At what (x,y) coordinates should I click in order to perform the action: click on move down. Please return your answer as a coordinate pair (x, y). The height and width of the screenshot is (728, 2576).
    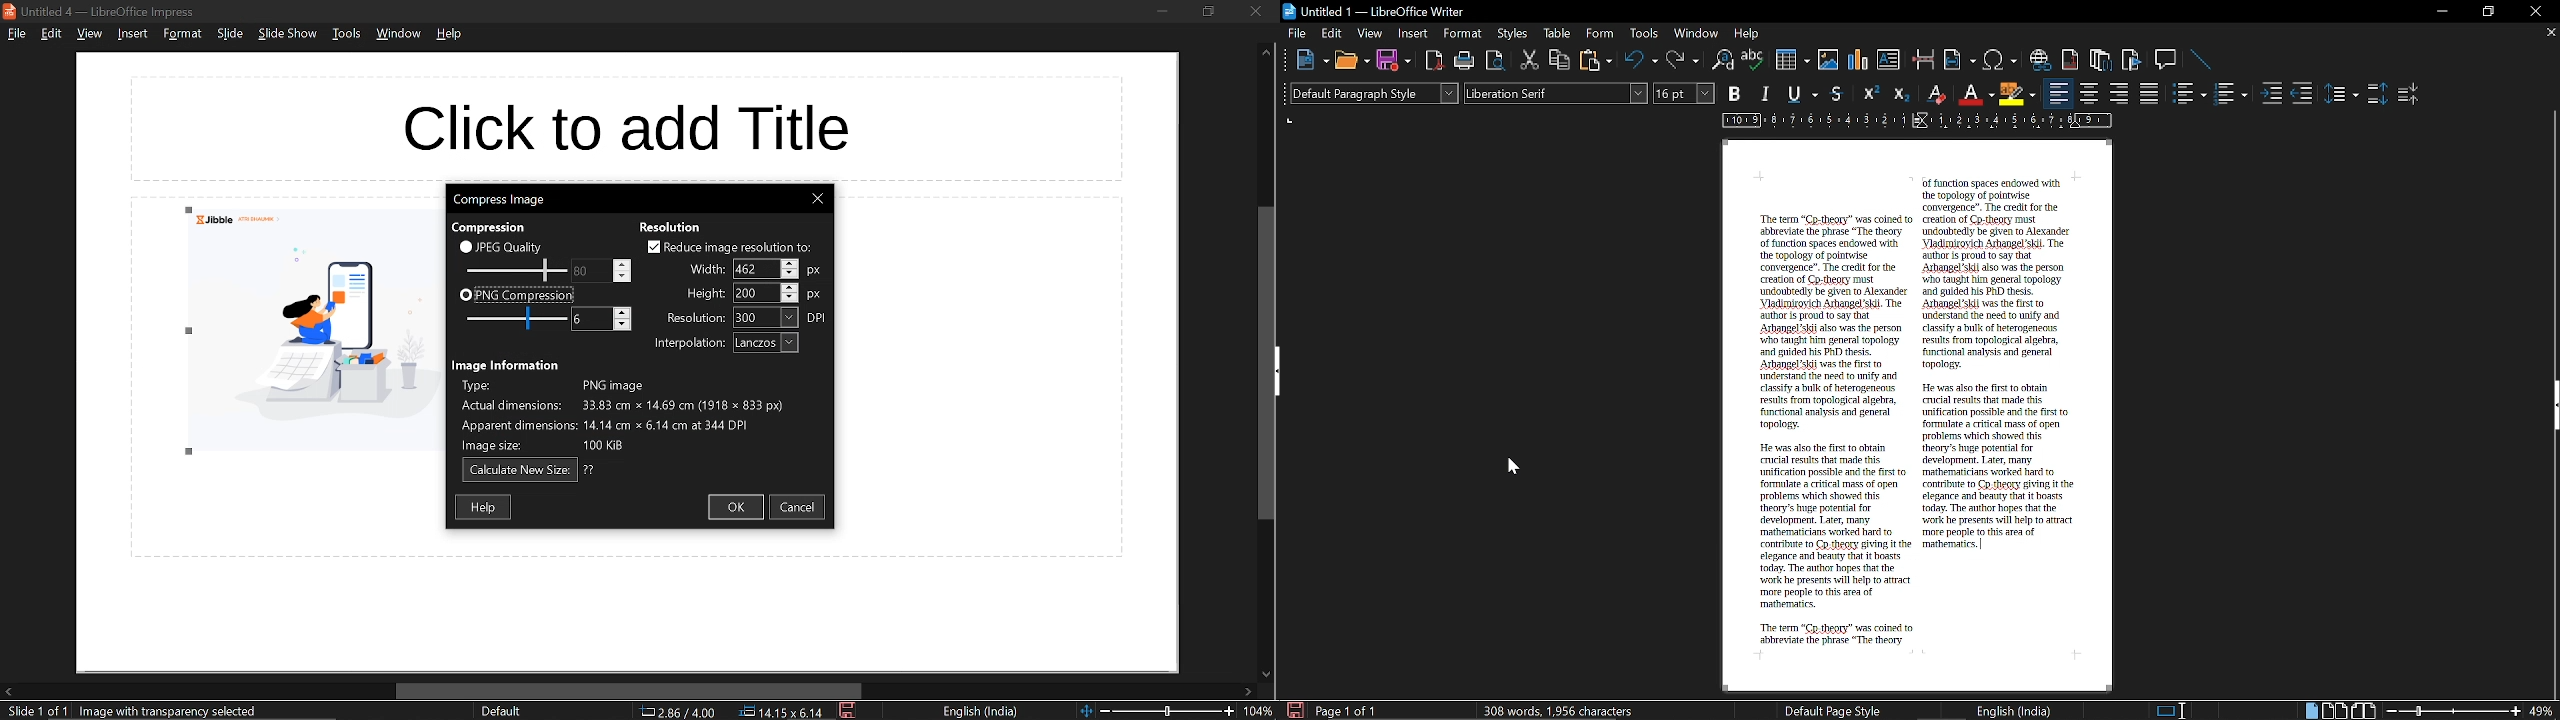
    Looking at the image, I should click on (1264, 675).